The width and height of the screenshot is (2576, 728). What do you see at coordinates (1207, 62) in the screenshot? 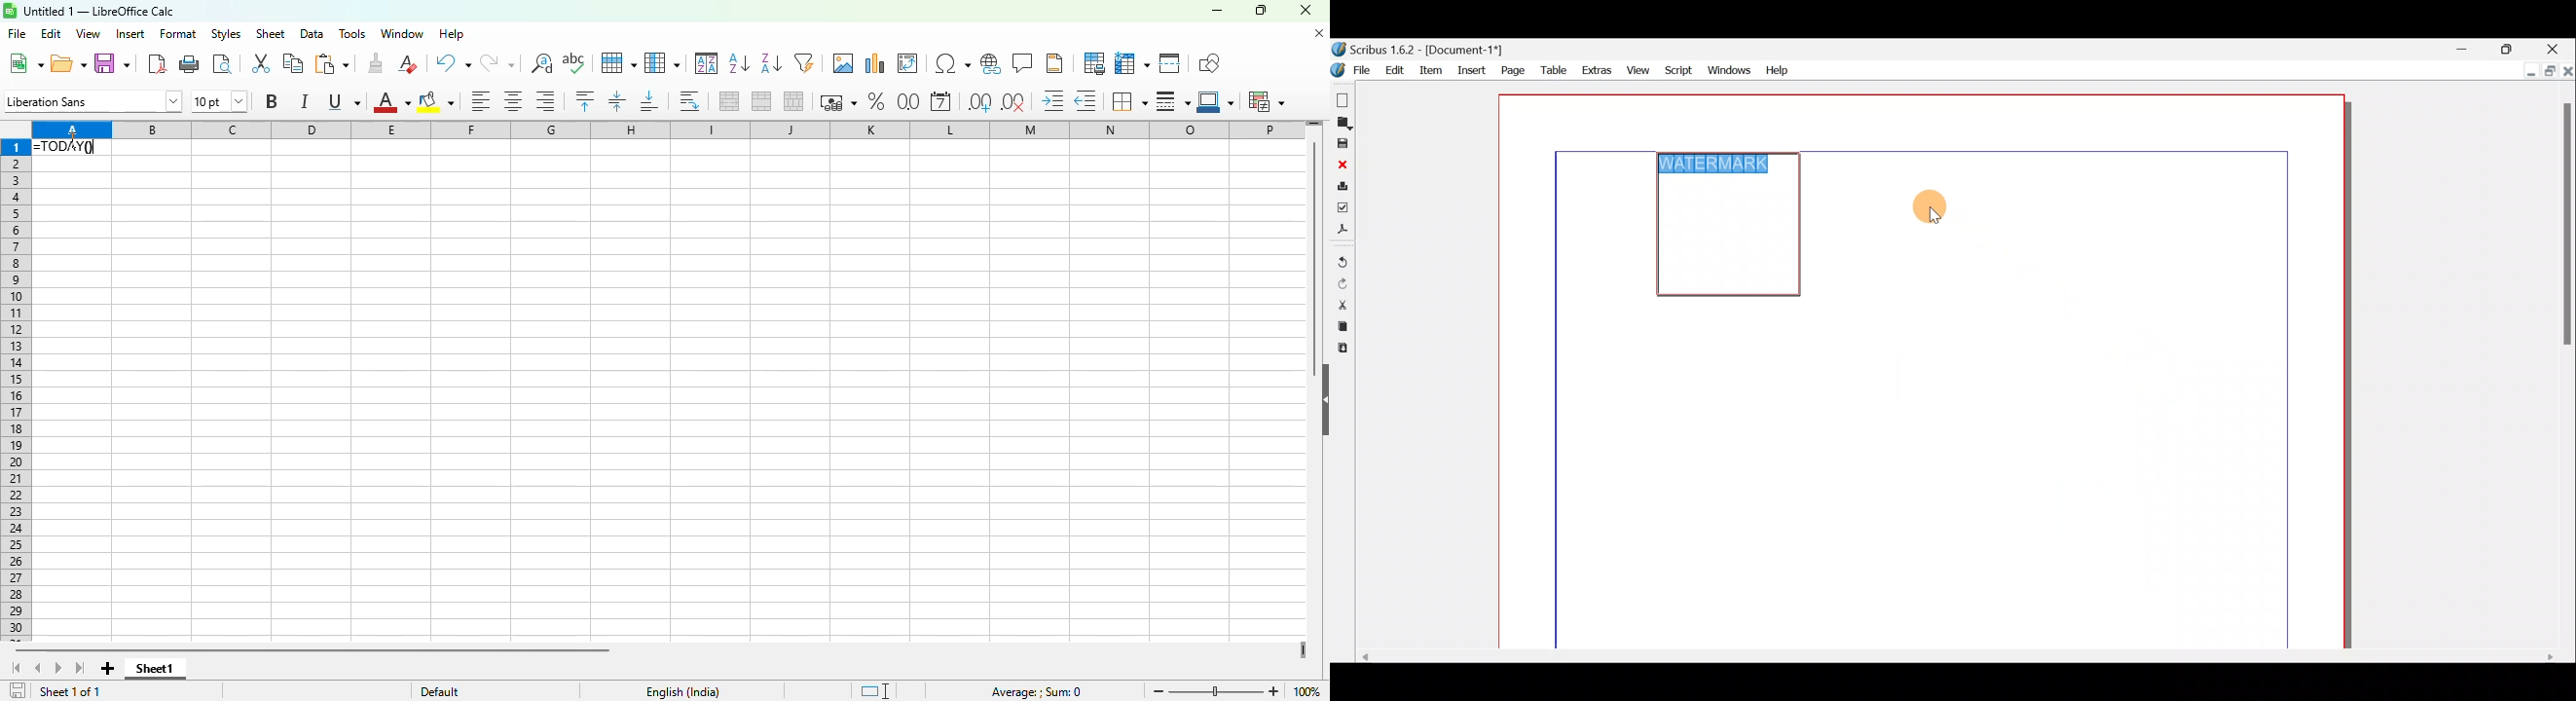
I see `show draw functions` at bounding box center [1207, 62].